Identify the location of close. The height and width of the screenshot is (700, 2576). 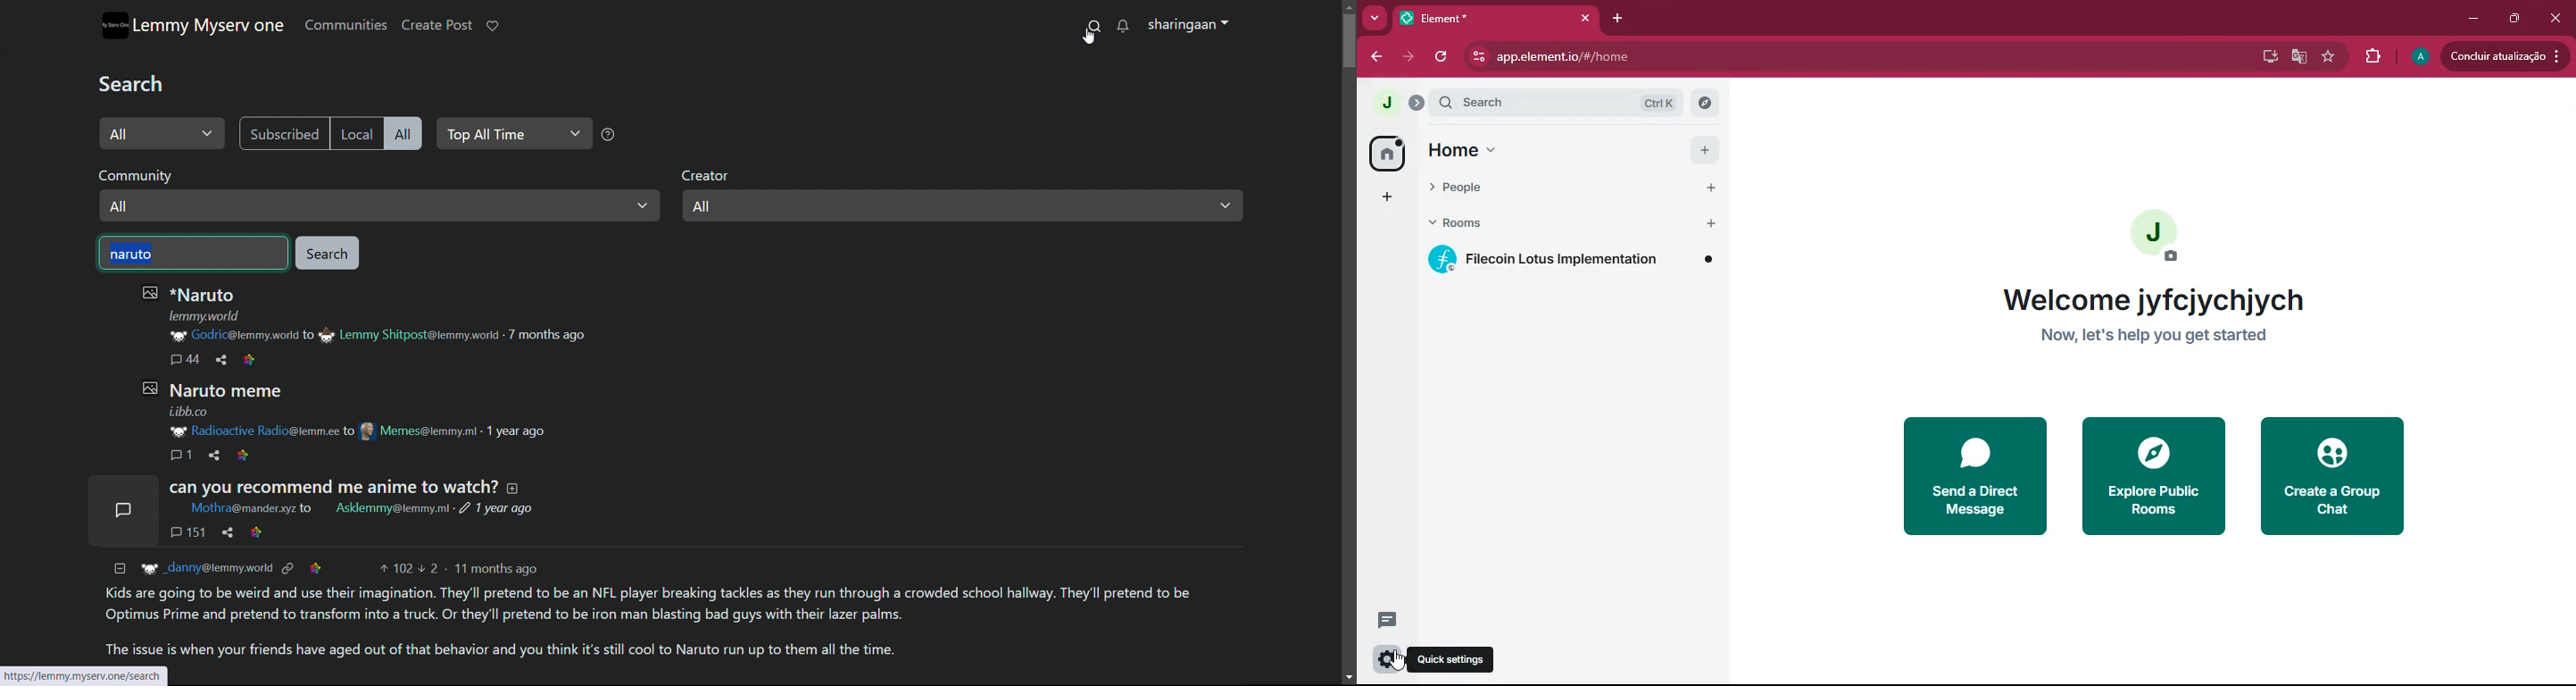
(1583, 18).